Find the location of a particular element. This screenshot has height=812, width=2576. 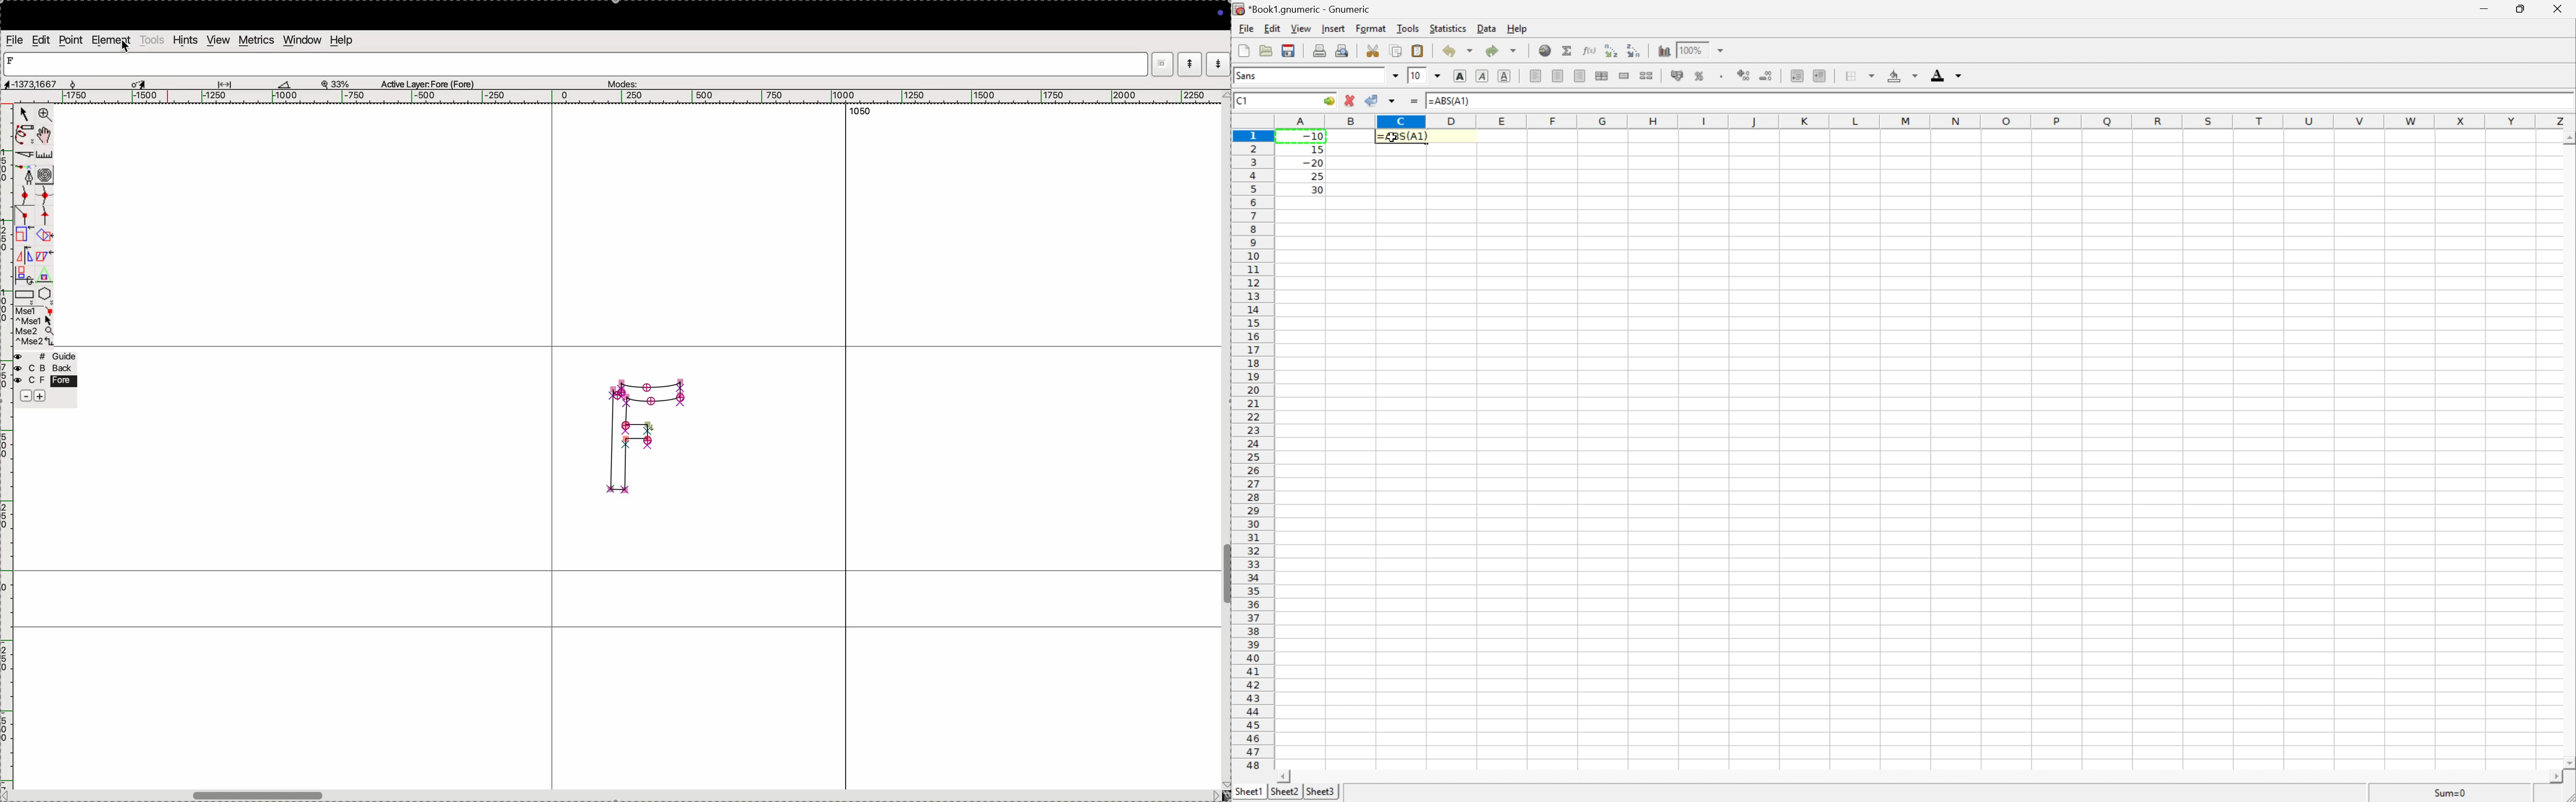

Scroll up is located at coordinates (2568, 138).